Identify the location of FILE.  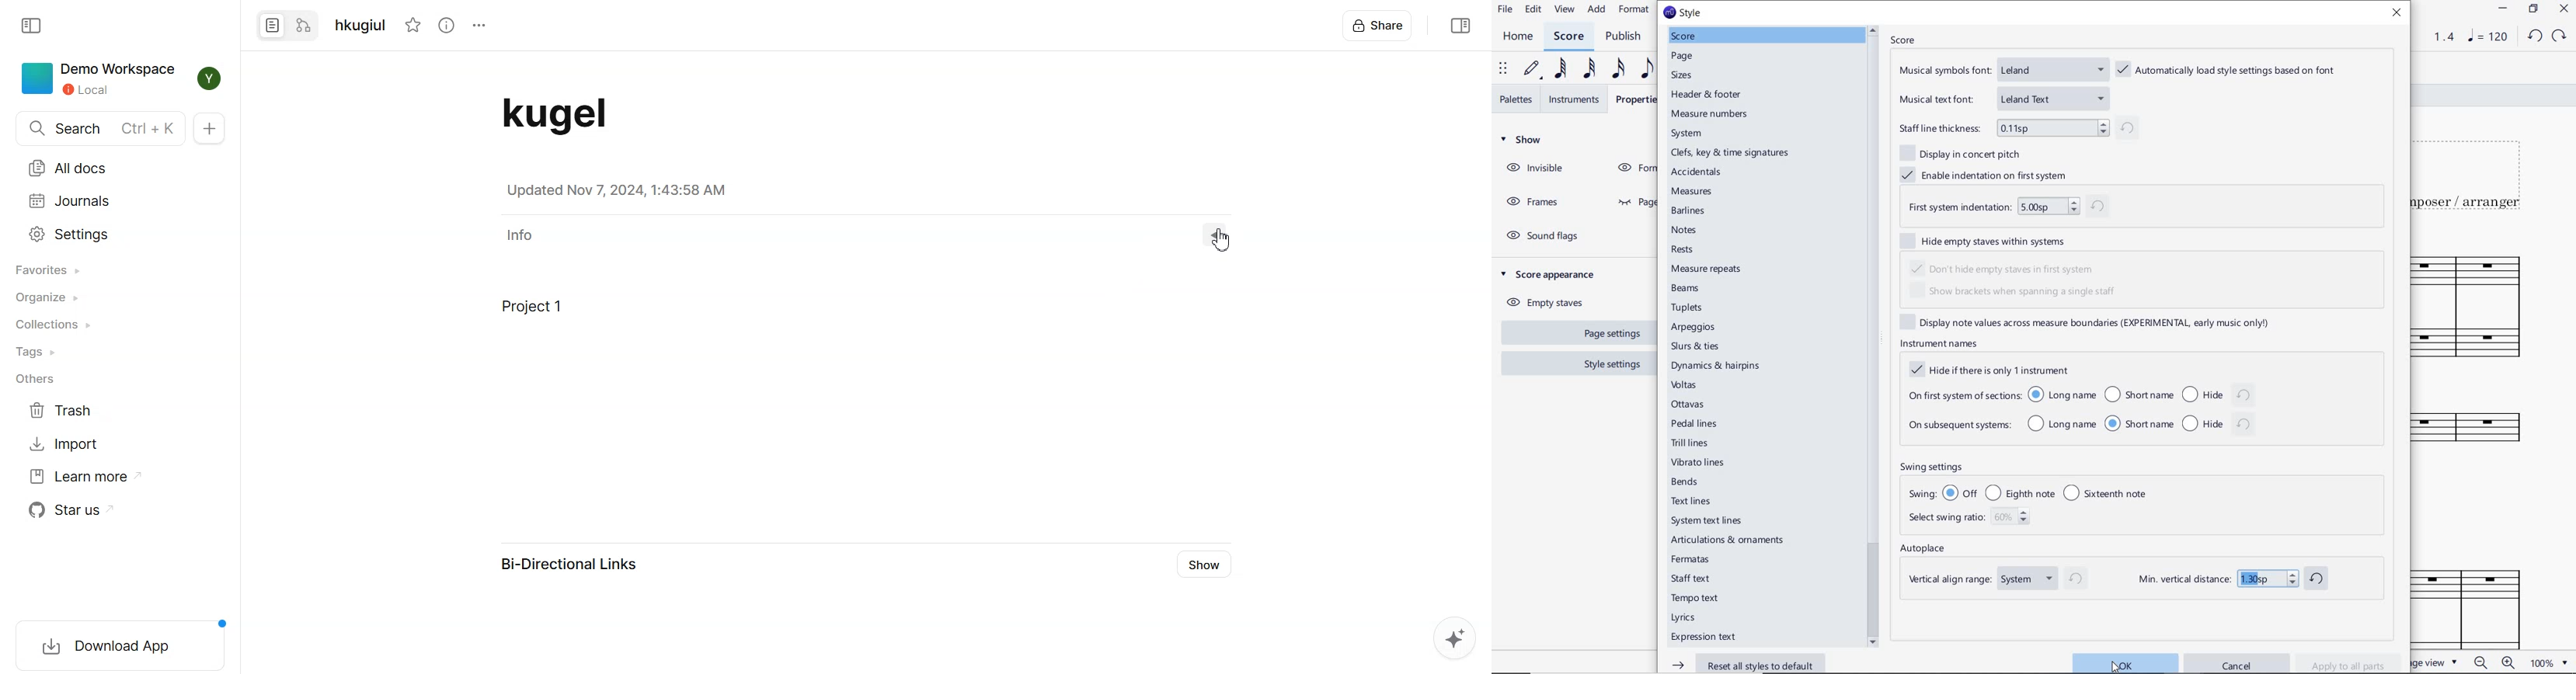
(1505, 10).